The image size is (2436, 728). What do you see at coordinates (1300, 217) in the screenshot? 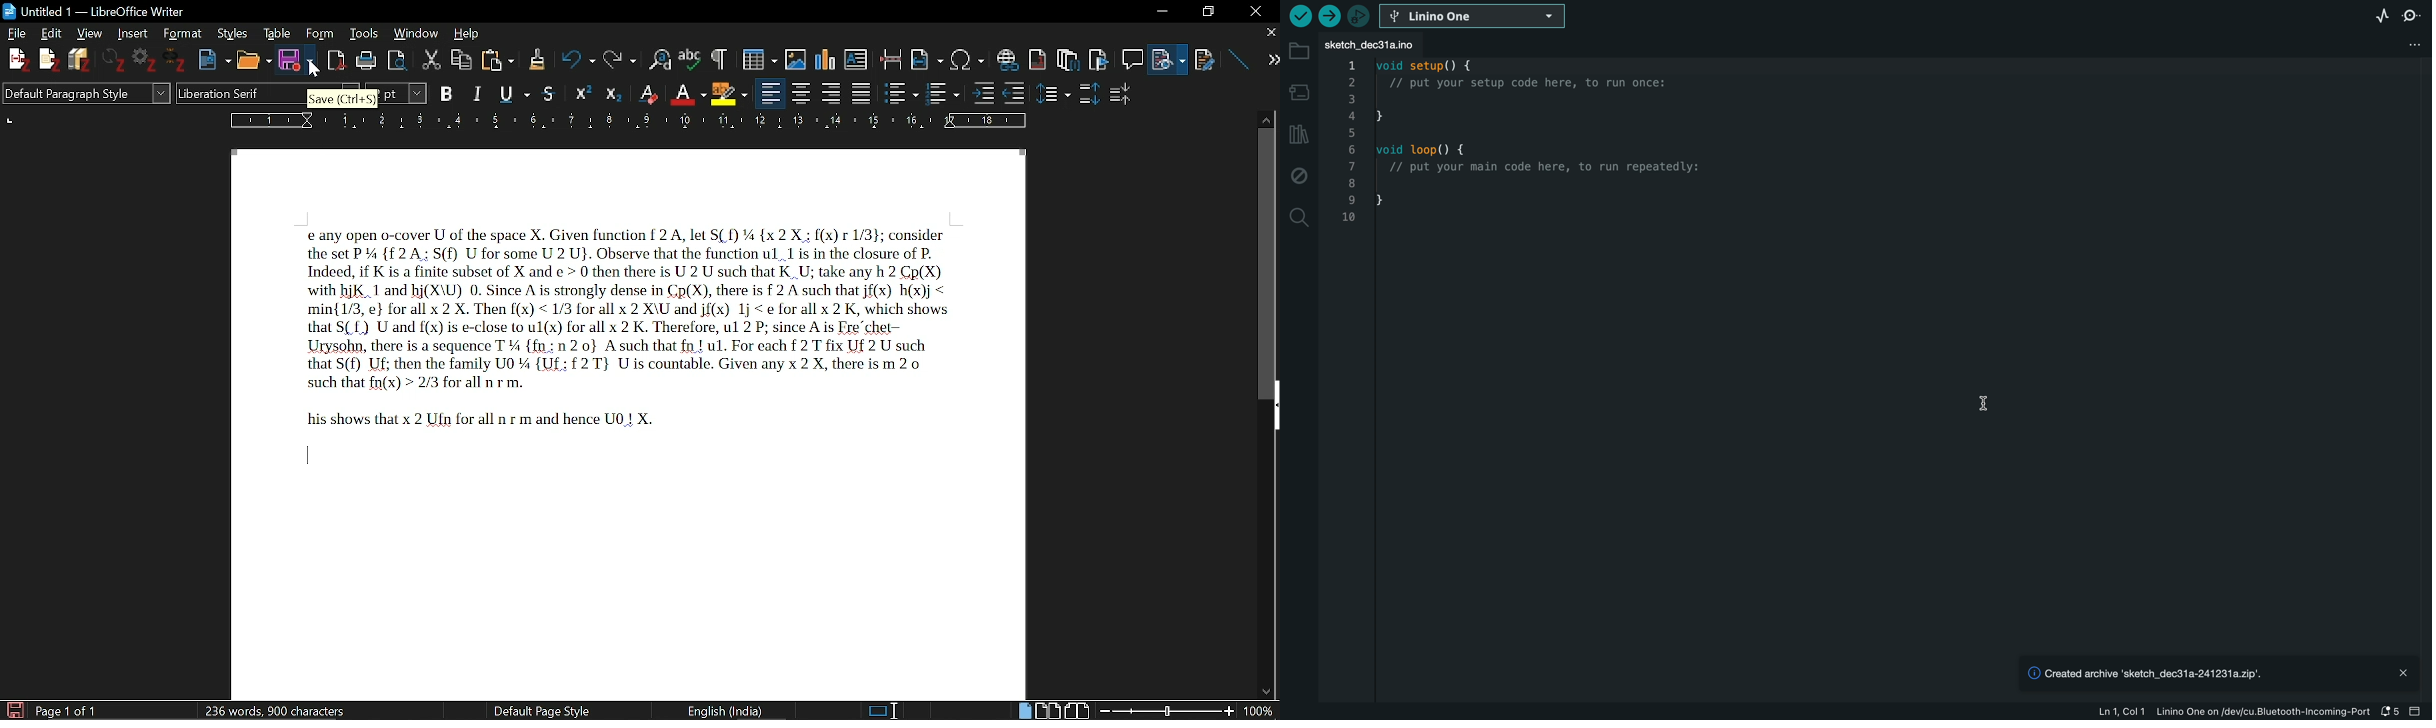
I see `search` at bounding box center [1300, 217].